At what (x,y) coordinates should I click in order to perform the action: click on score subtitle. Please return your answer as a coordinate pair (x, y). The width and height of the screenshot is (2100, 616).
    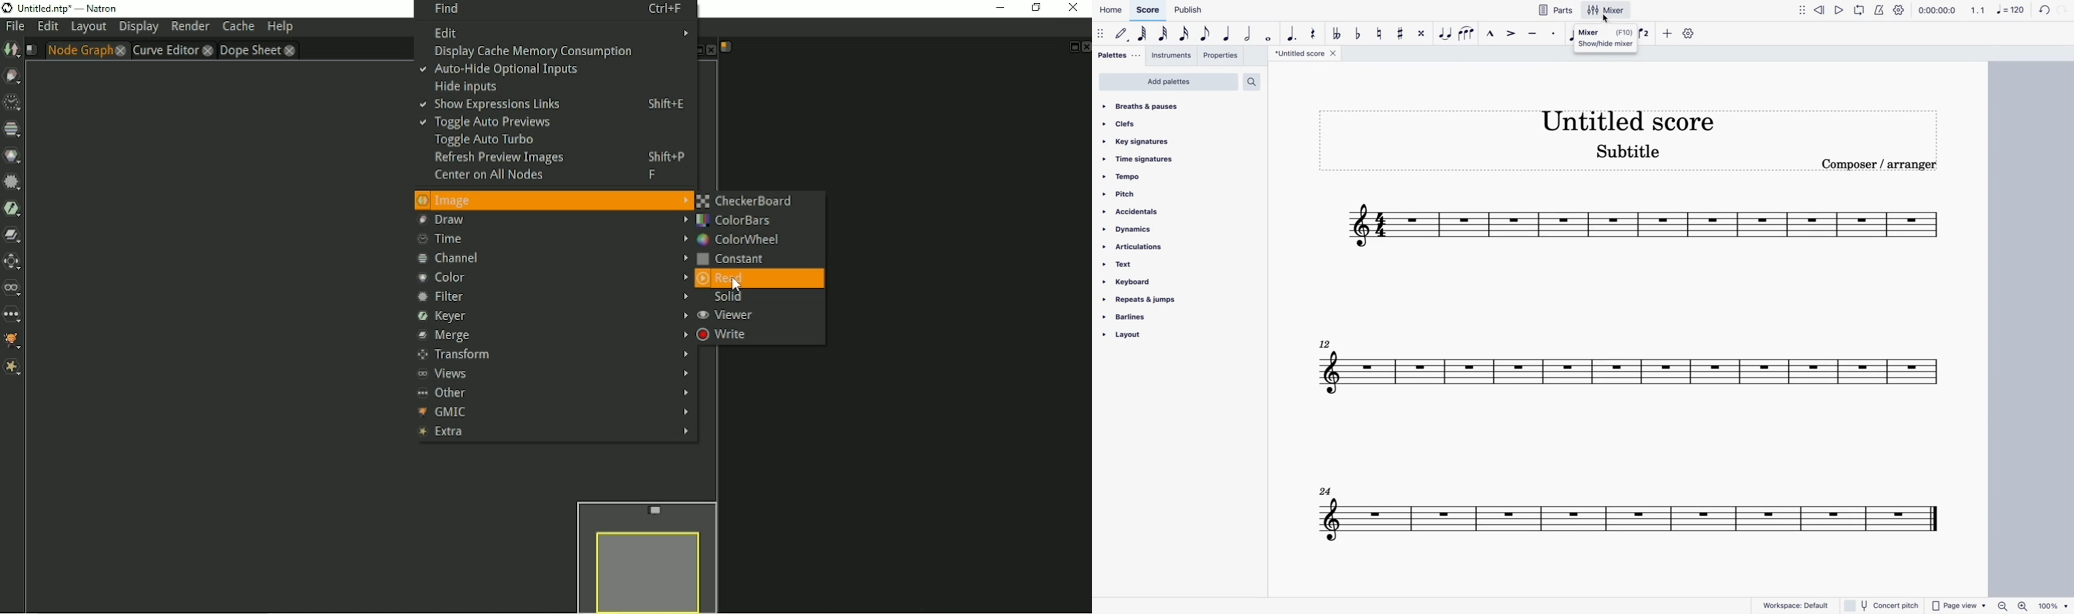
    Looking at the image, I should click on (1629, 154).